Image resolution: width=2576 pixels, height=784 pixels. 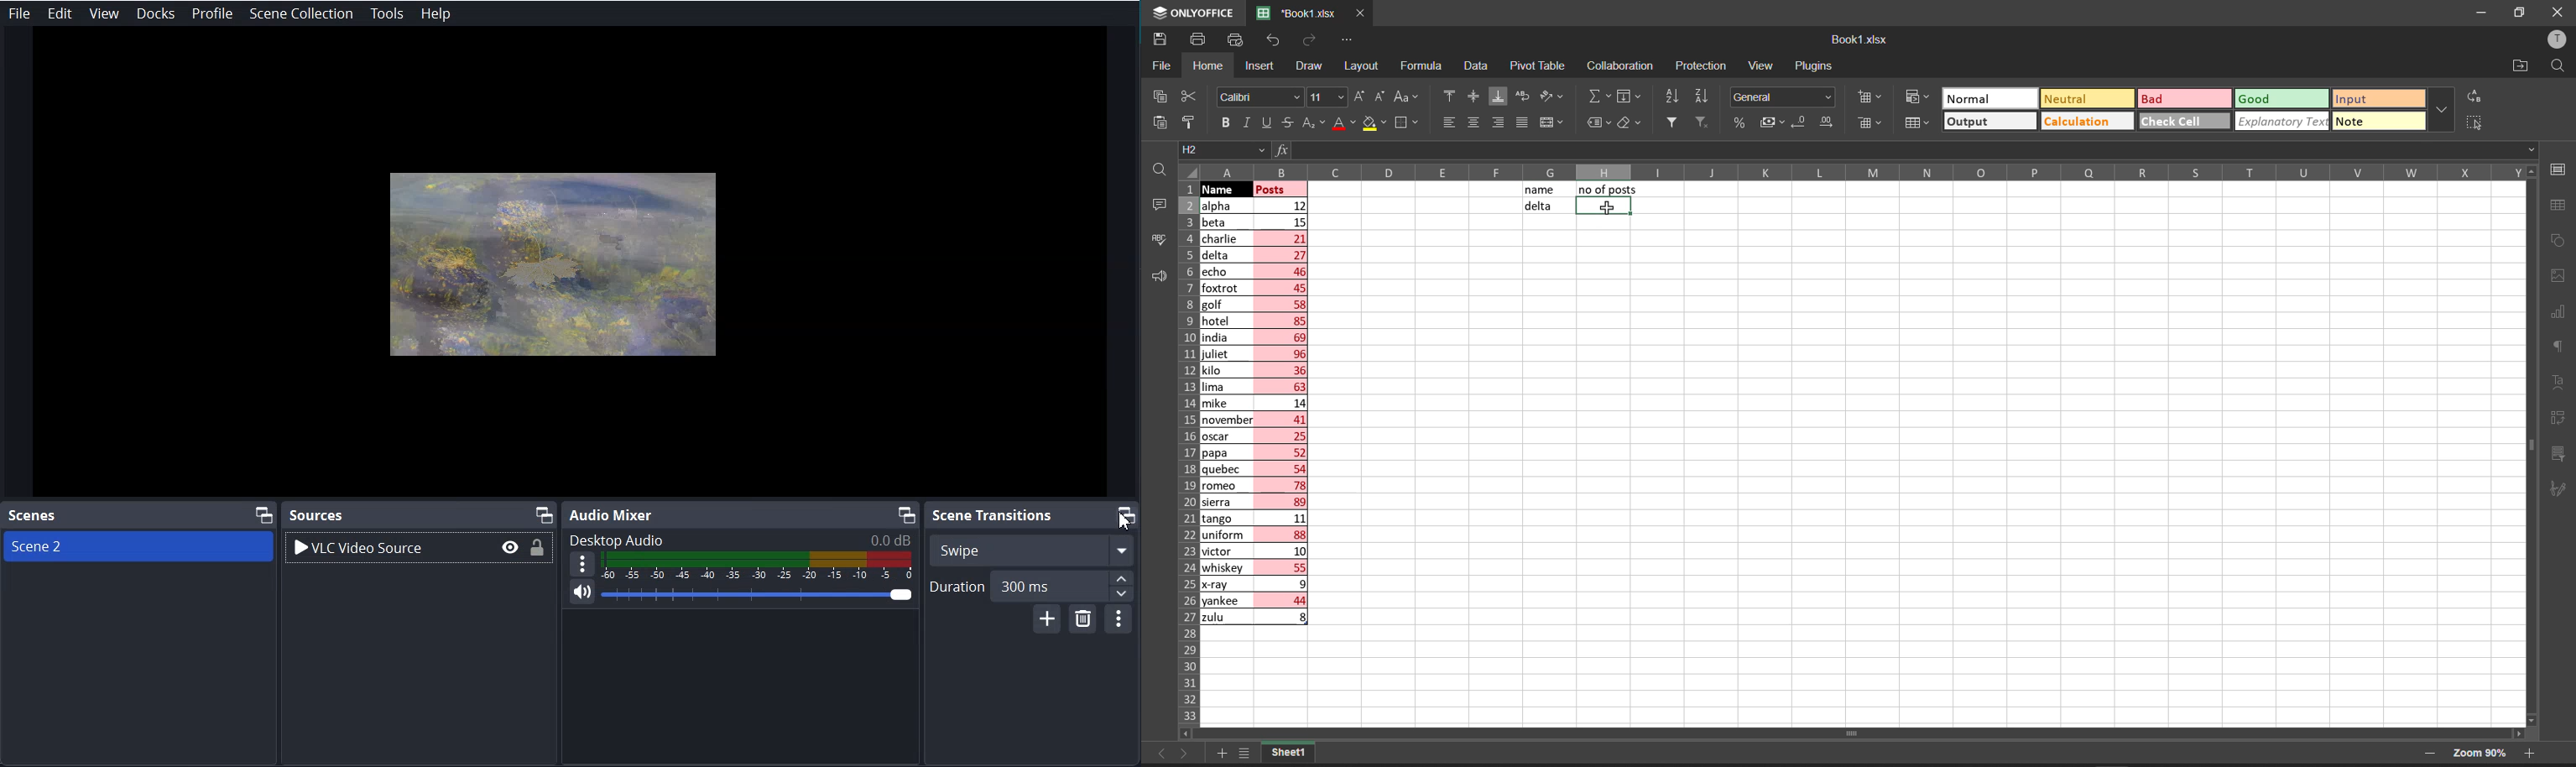 I want to click on Scene , so click(x=111, y=545).